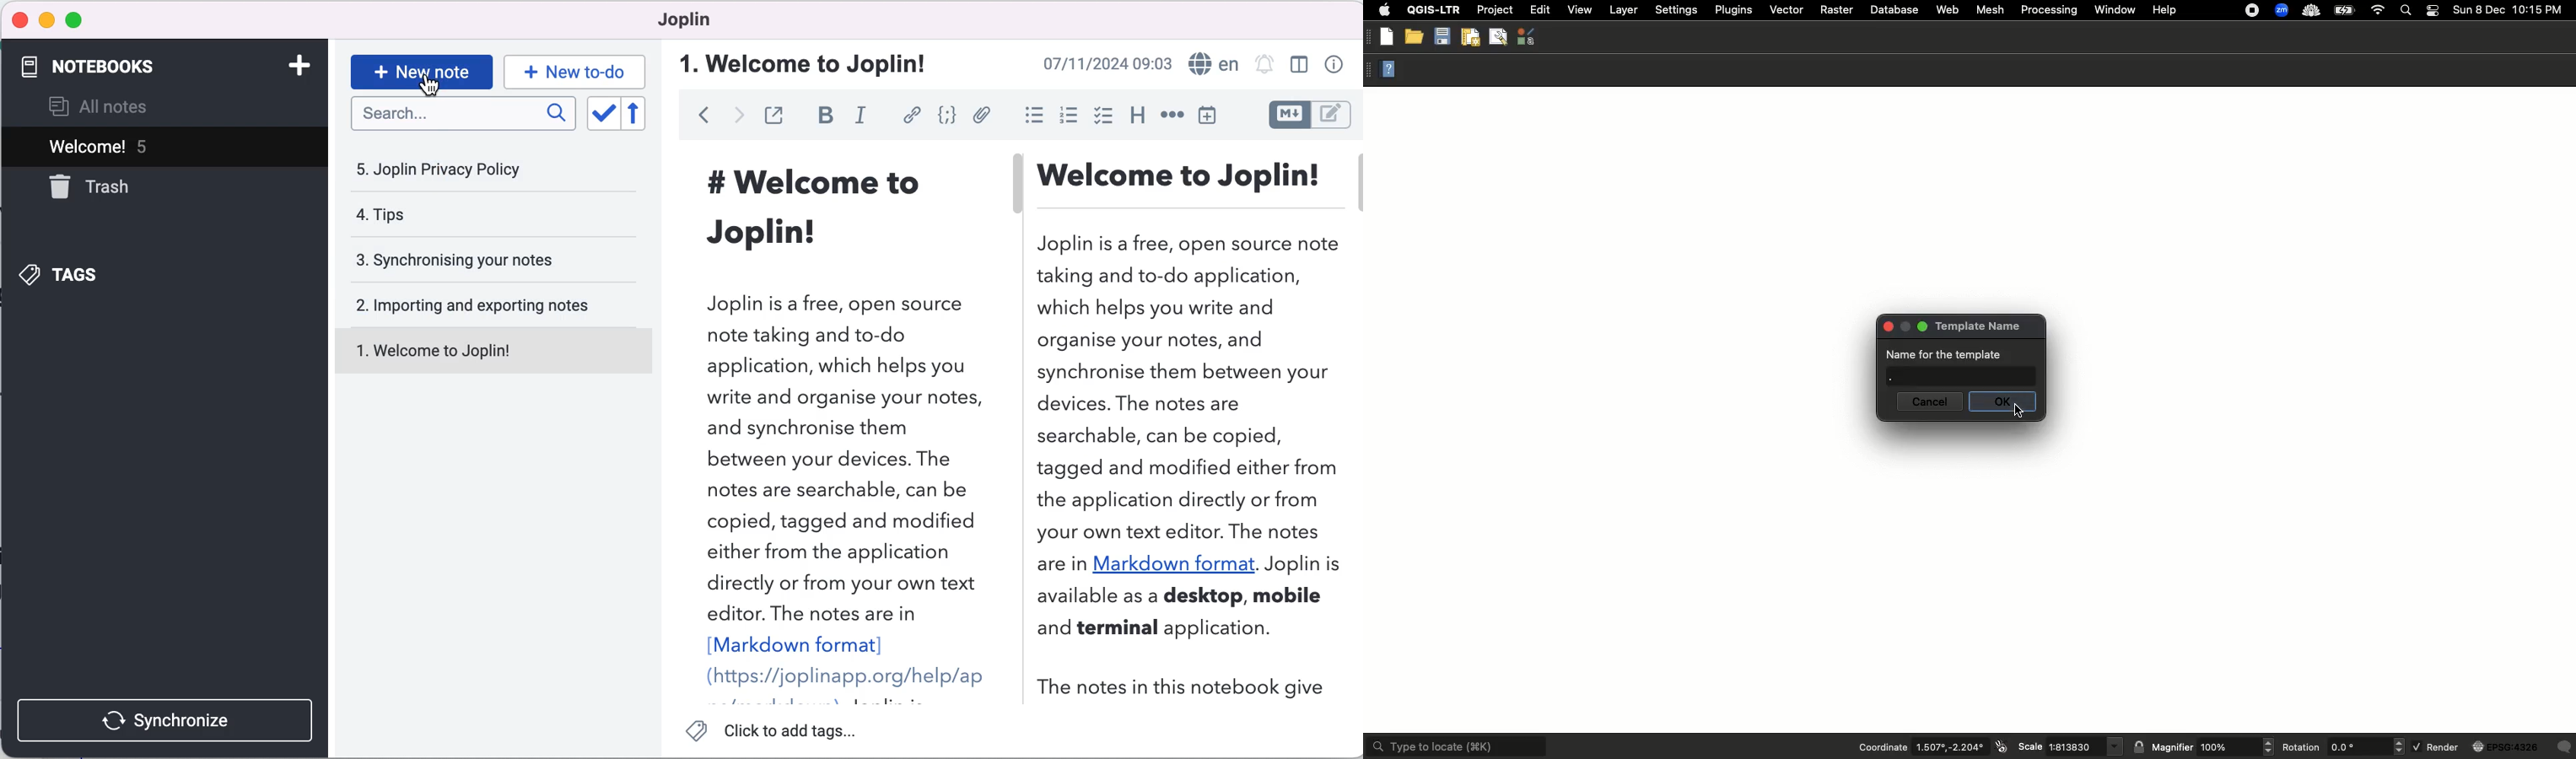  What do you see at coordinates (780, 732) in the screenshot?
I see `click to add tags` at bounding box center [780, 732].